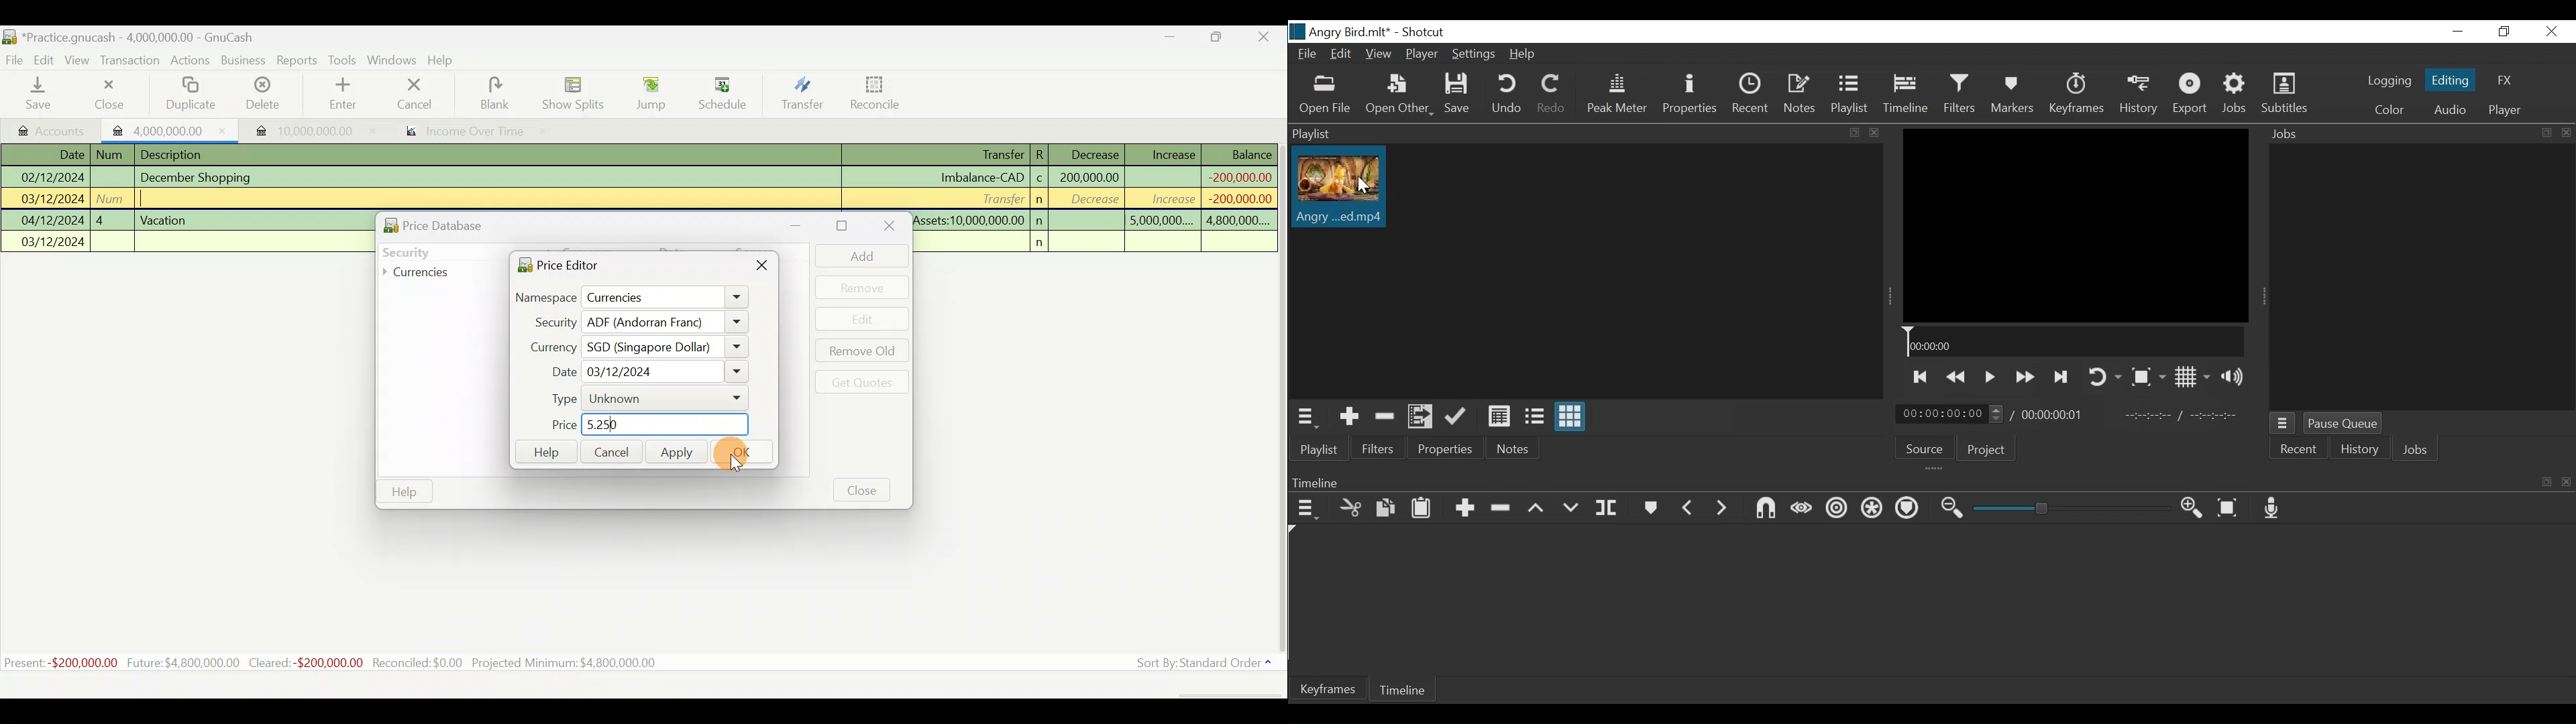 This screenshot has width=2576, height=728. I want to click on Media Viewer, so click(2075, 225).